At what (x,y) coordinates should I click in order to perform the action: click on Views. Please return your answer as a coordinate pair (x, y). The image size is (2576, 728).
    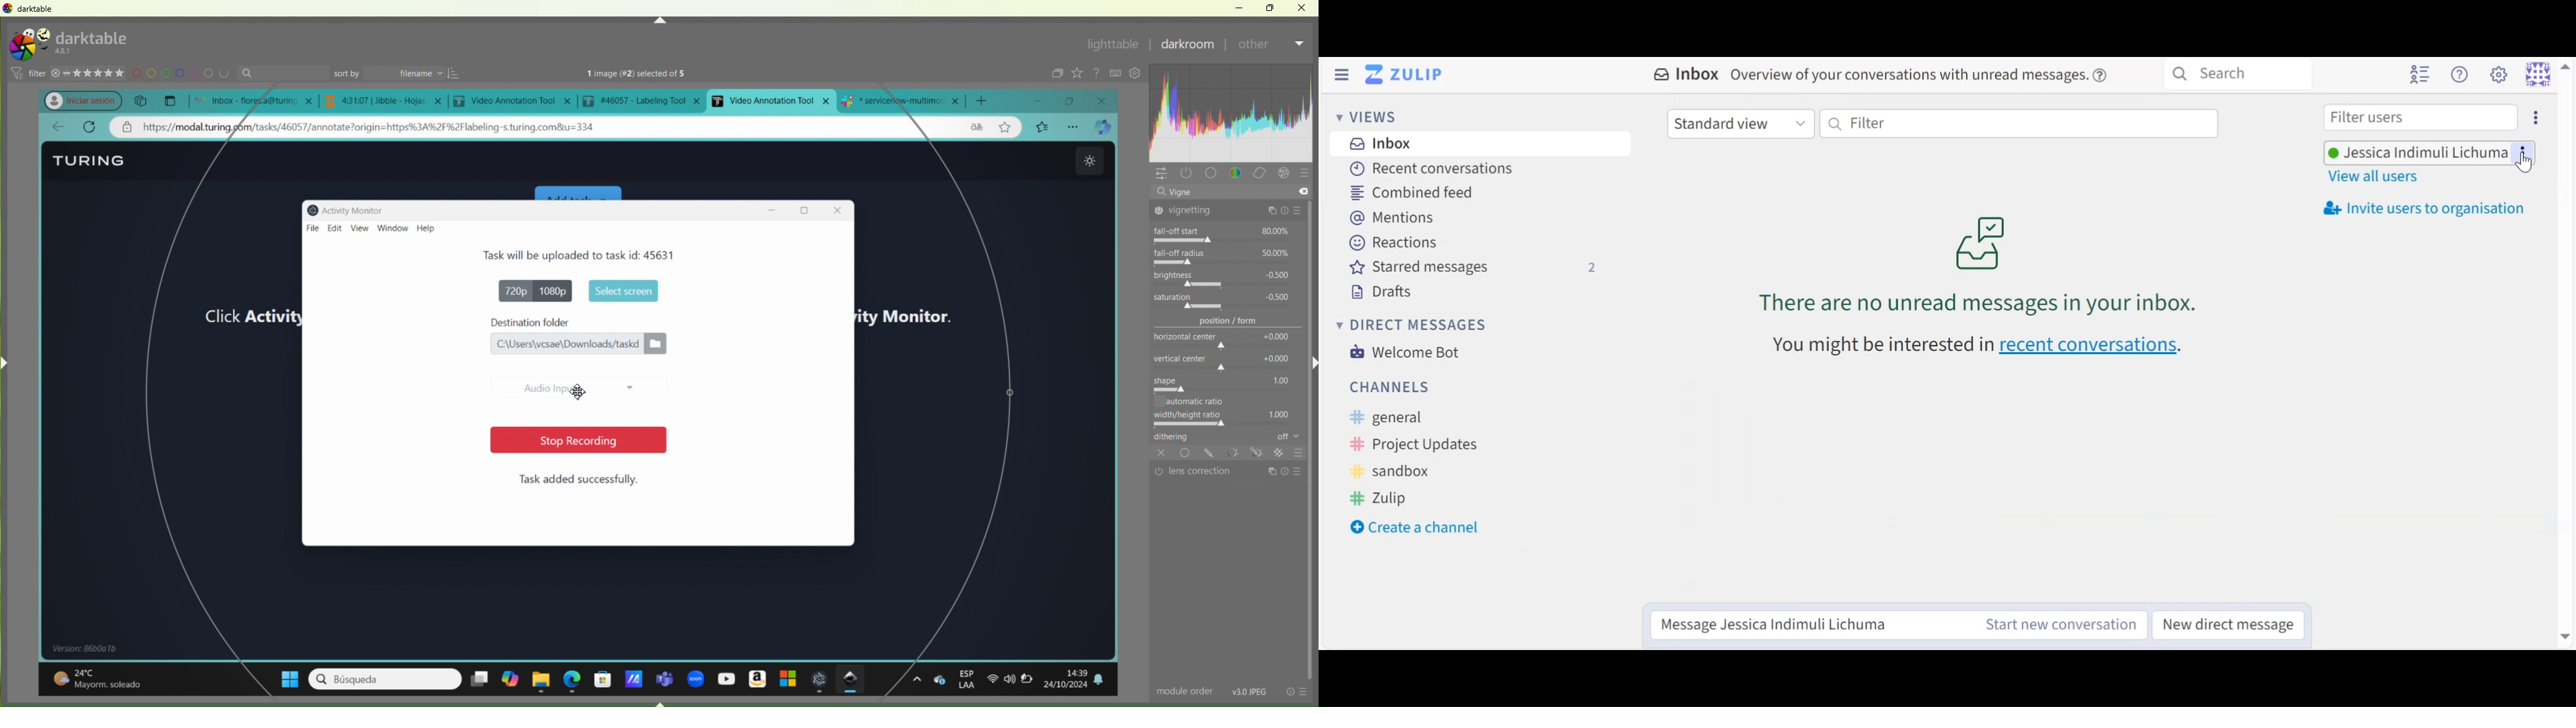
    Looking at the image, I should click on (1370, 118).